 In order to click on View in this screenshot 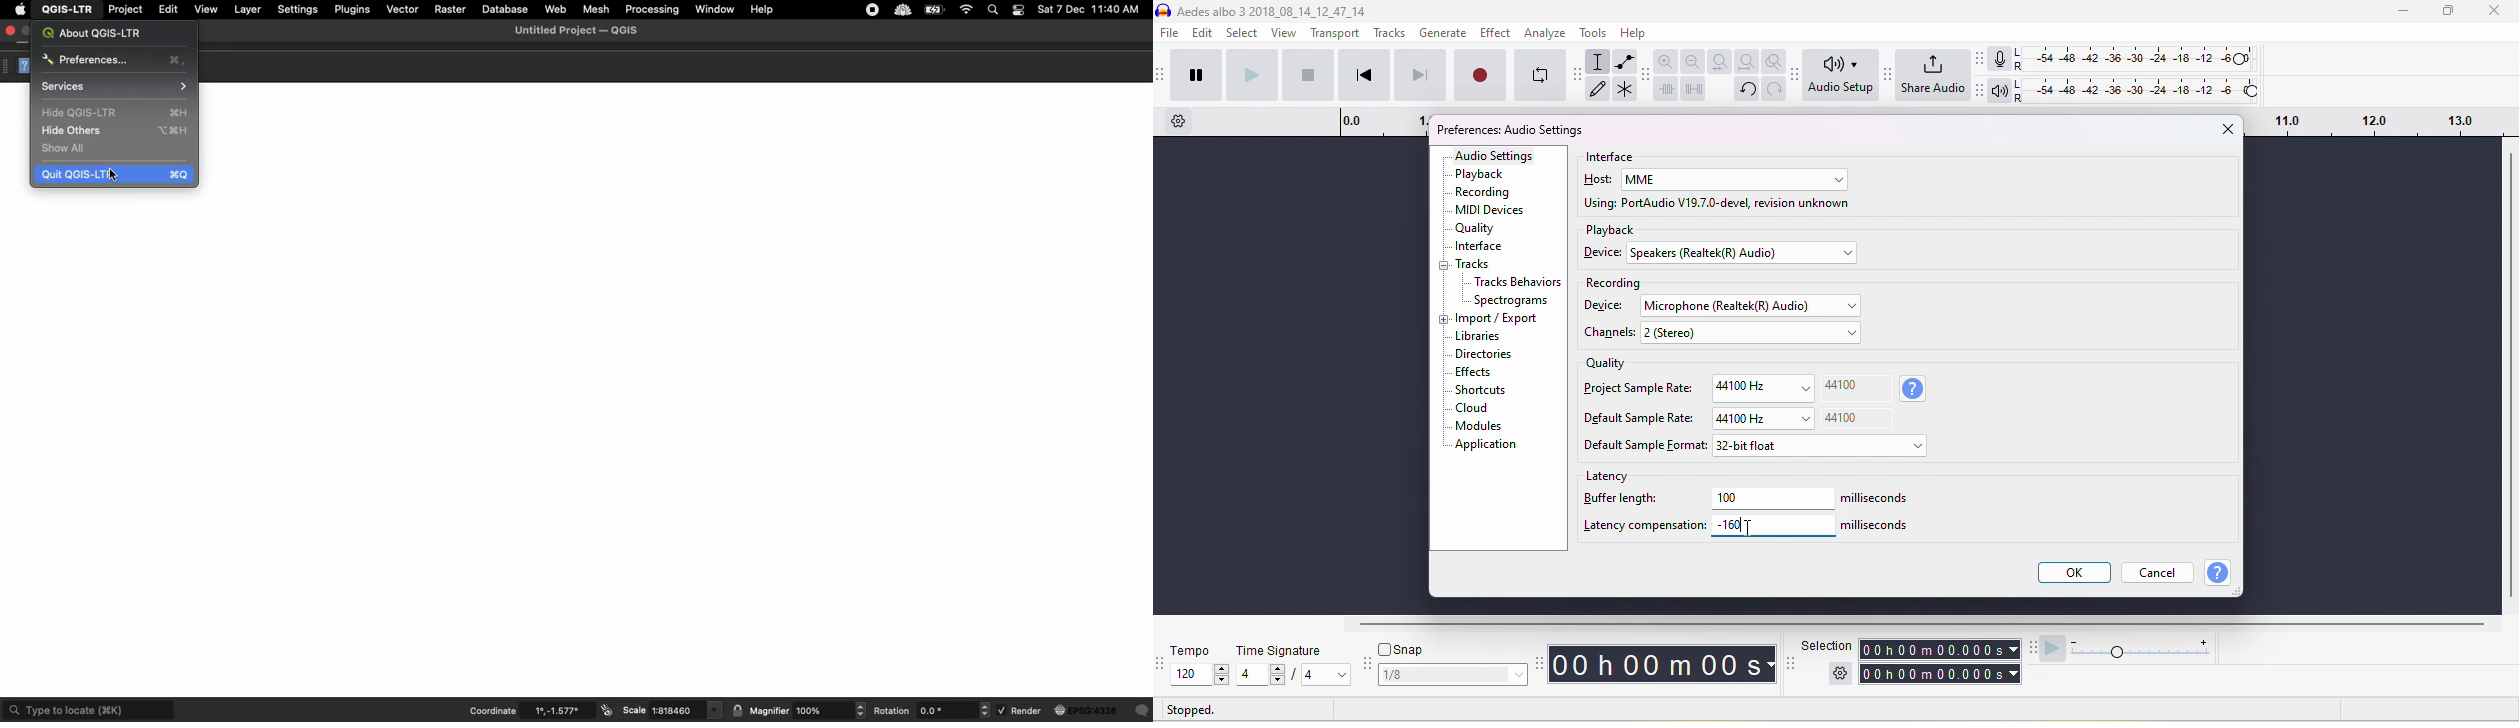, I will do `click(206, 8)`.